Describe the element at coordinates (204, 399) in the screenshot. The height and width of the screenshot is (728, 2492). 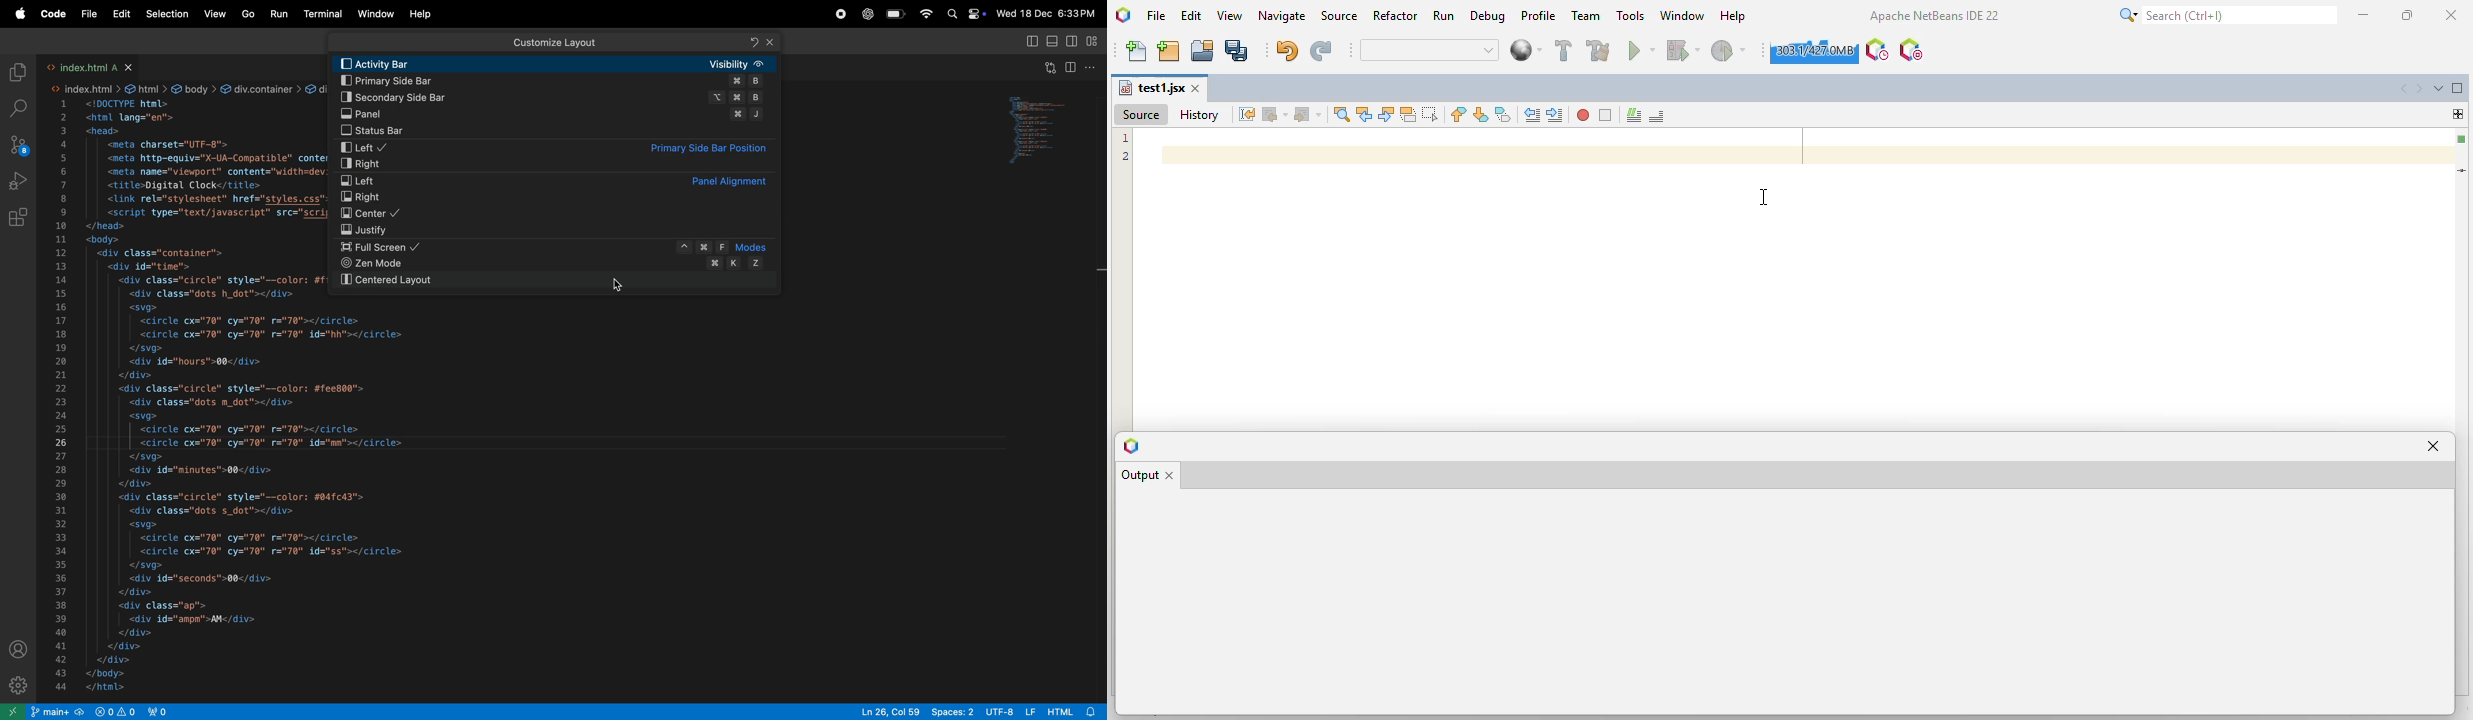
I see `<!DOCTYPE html>
<html lang="en">
<head>
<meta charset="UTF-8">
<meta http-equiv="X-UA-Compatible" content="IE=edge'>
<meta name="viewport" content="width=device-width, initial-scale=1.0">
<title>Digital Clock</title>
<link rel="stylesheet" href="styles.css">
<script type="text/javascript" src="script.js"></script>
</head>
<body>
<div class="container">
<div id="time">
<div class="circle" style="--color: #ff2972">
<div class="dots h_dot"></div>
<svg>
<circle cx="70" cy="70" r="70"></circle>
<circle cx="70" cy="70" r="70" id="hh"></circle>
</svg>
<div id="hours">00</div>
</div>
<div class="circle" style="--color: #fee800">
<div class="dots m_dot"></div>
<svg>
<circle cx="70" cy="70" r="70"></circle>
<circle cx="70" cy="70" r="70" id="mm"></circles]
</svg>
<div id="minutes">00</div>
</div>
<div class="circle" style="--color: #04fc43">
<div class="dots s_dot"></div>
<svg>
<circle cx="70" cy="70" r="70"></circle>
<circle cx="70" cy="70" r="70" id="ss"></circle>
</svg>
<div id="seconds">00</div>
</div>
<div class="ap">
<div id="ampm">AM</div>
</div>
</div>
</div>
</body>
</html>` at that location.